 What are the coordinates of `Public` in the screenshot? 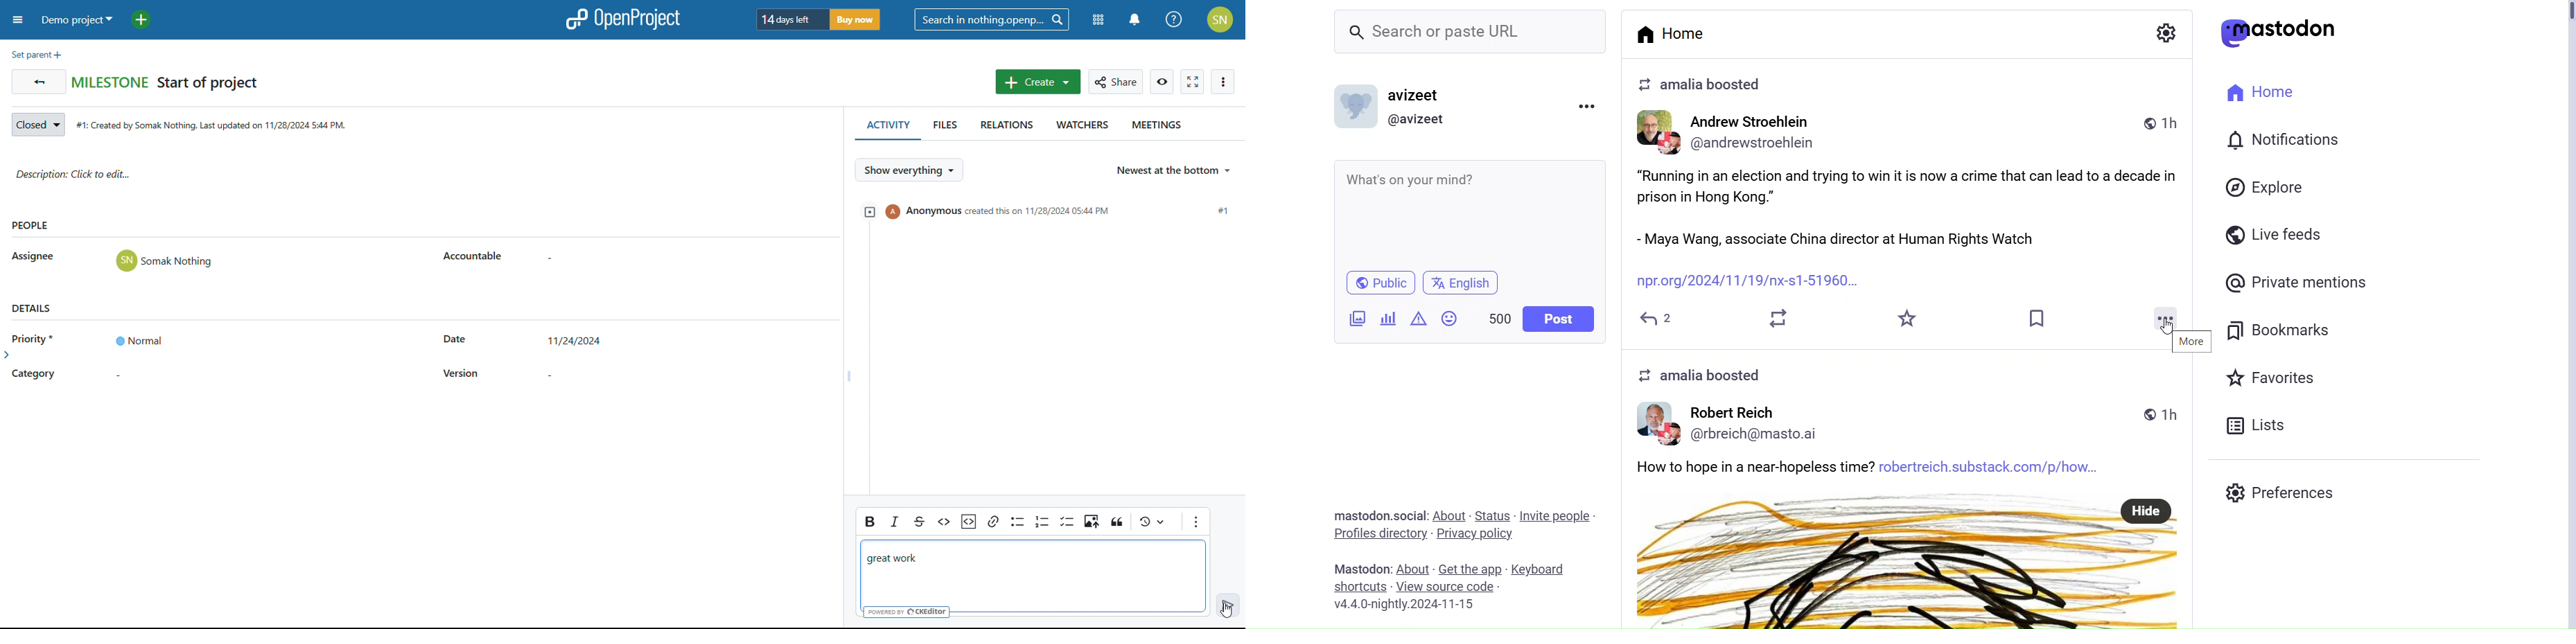 It's located at (1378, 282).